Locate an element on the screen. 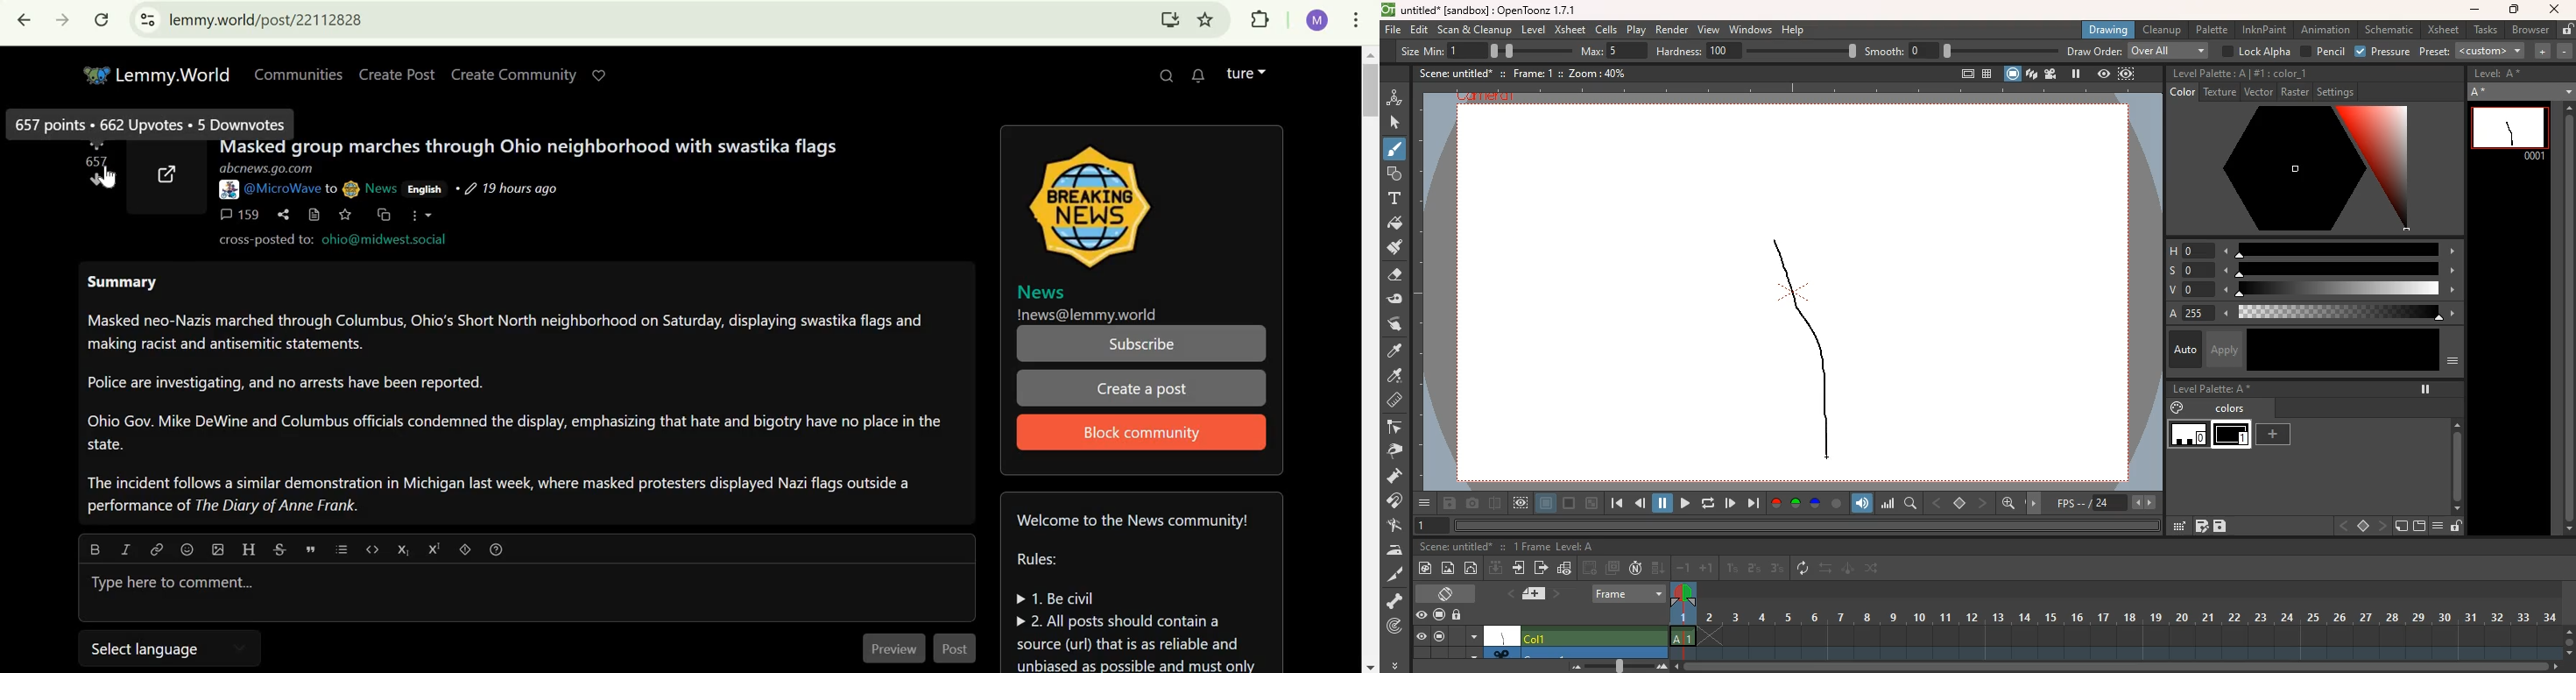 The height and width of the screenshot is (700, 2576). animation is located at coordinates (2325, 30).